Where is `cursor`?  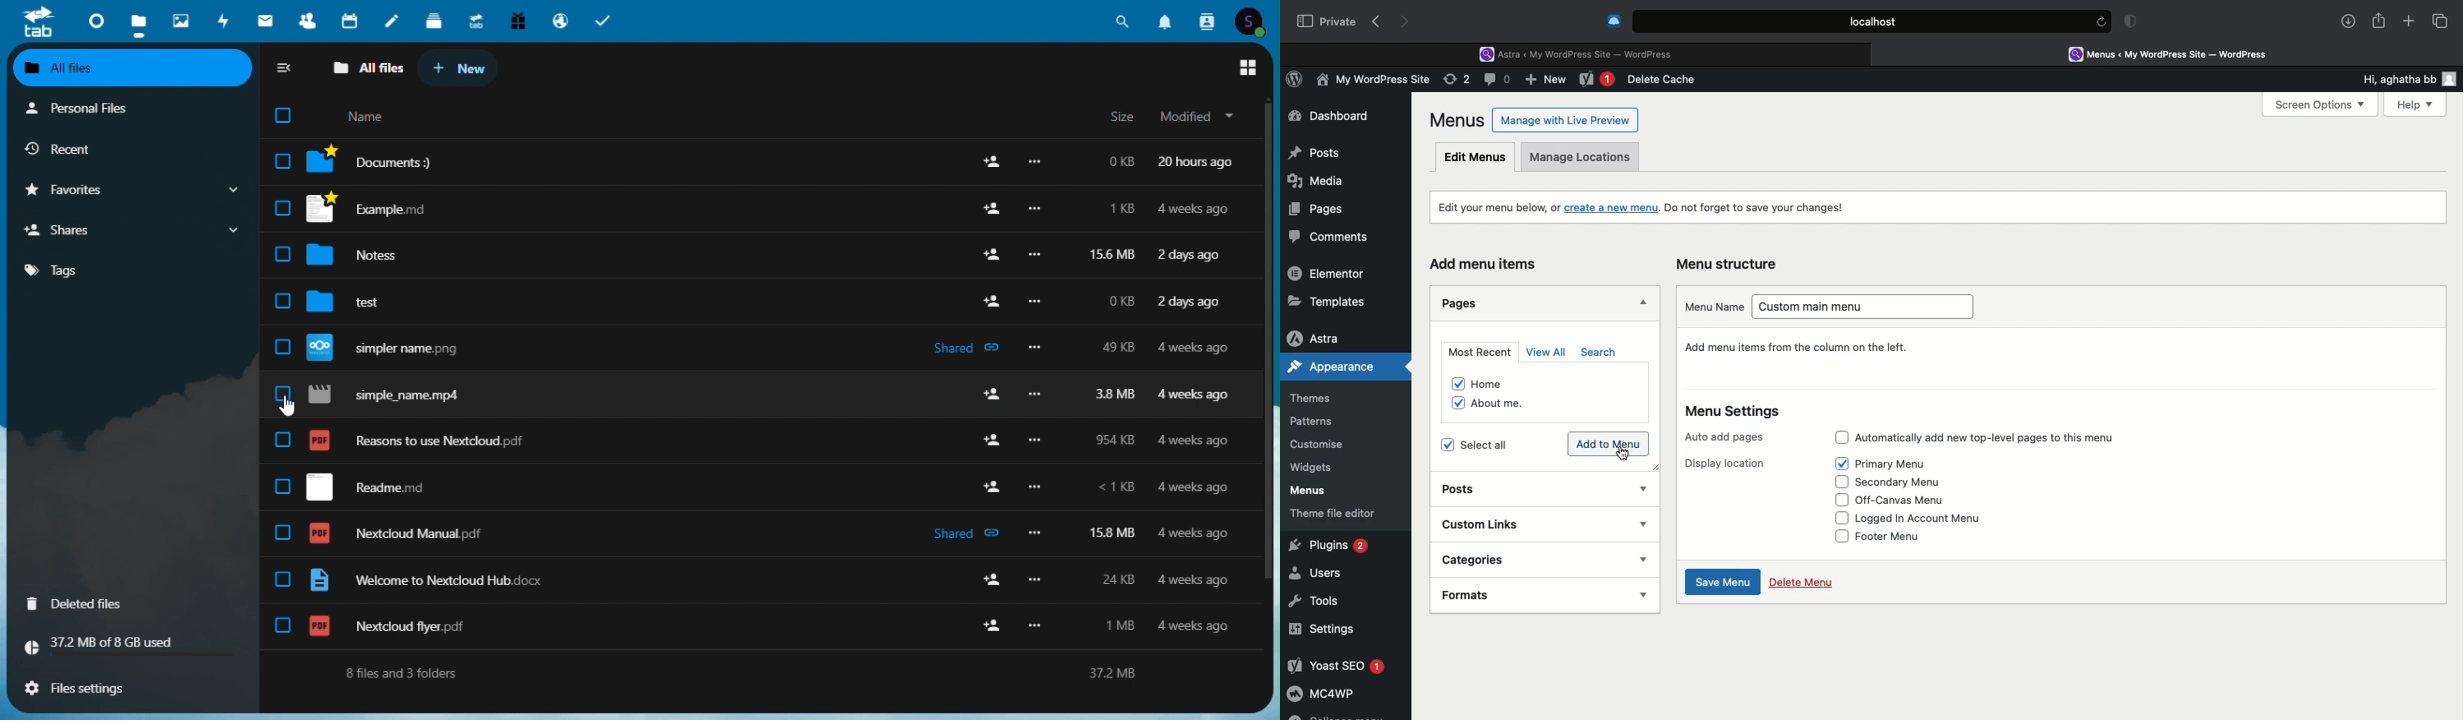
cursor is located at coordinates (292, 406).